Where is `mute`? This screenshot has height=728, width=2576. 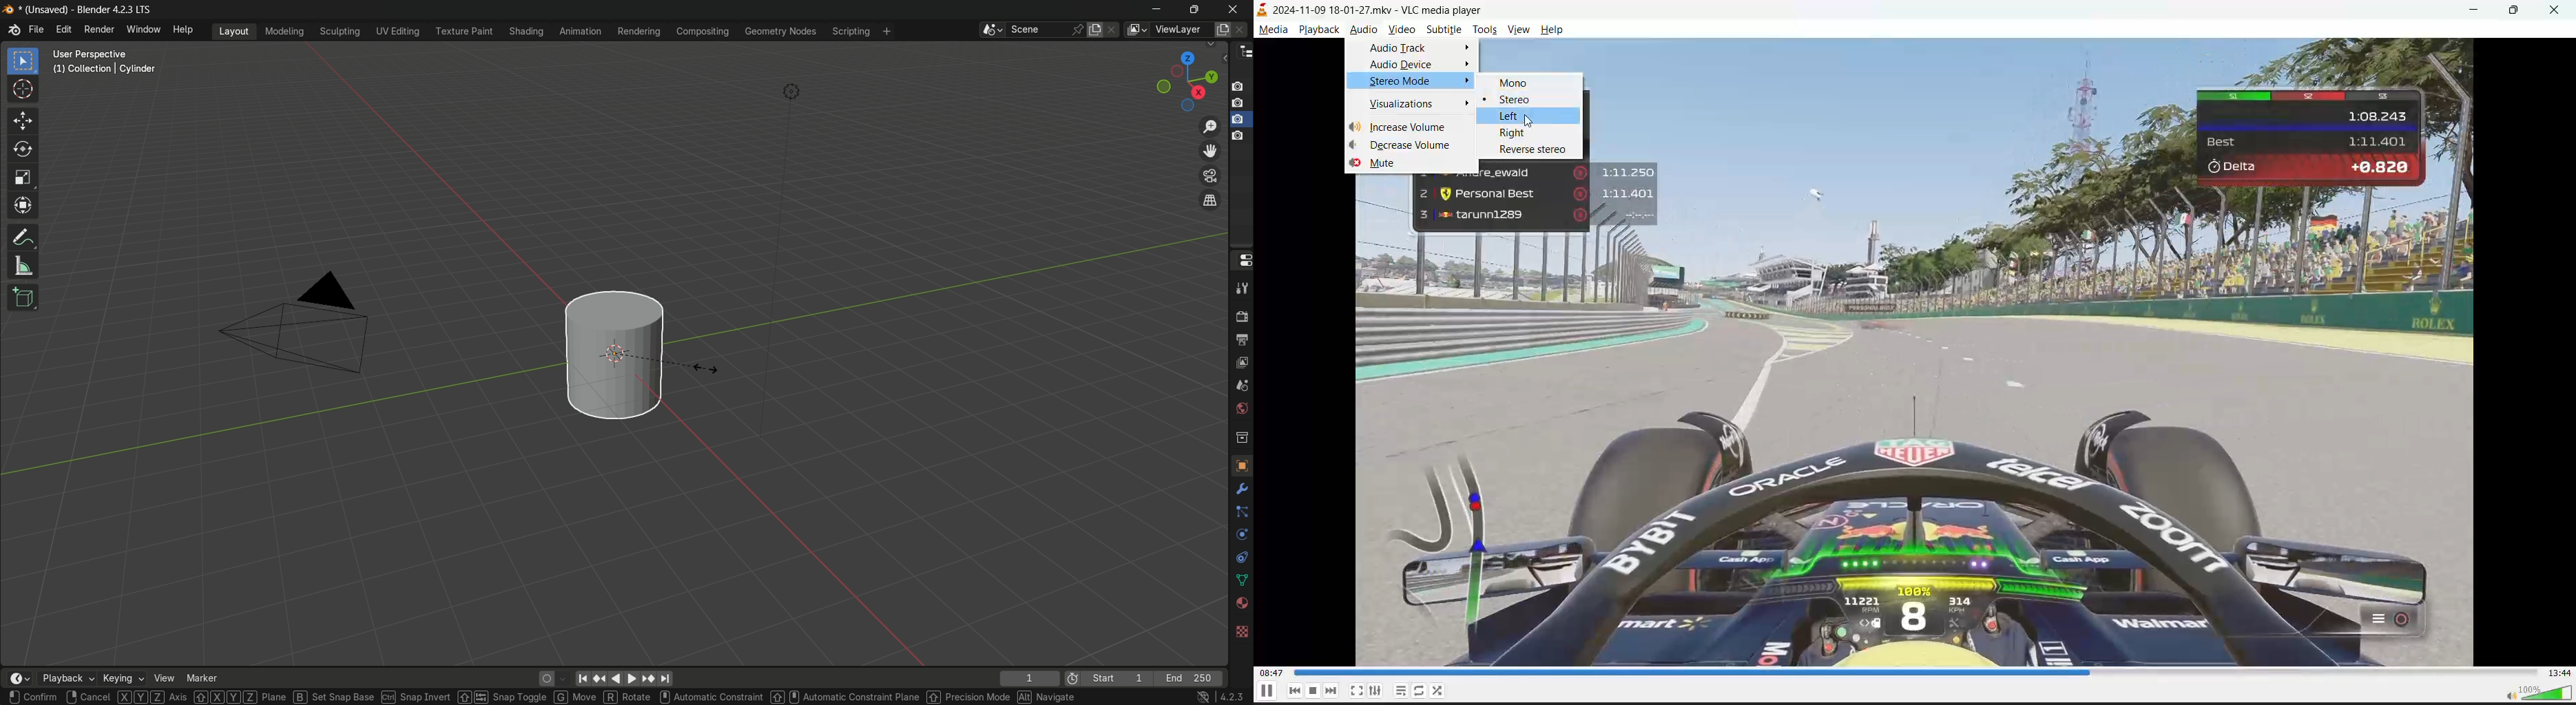 mute is located at coordinates (1386, 162).